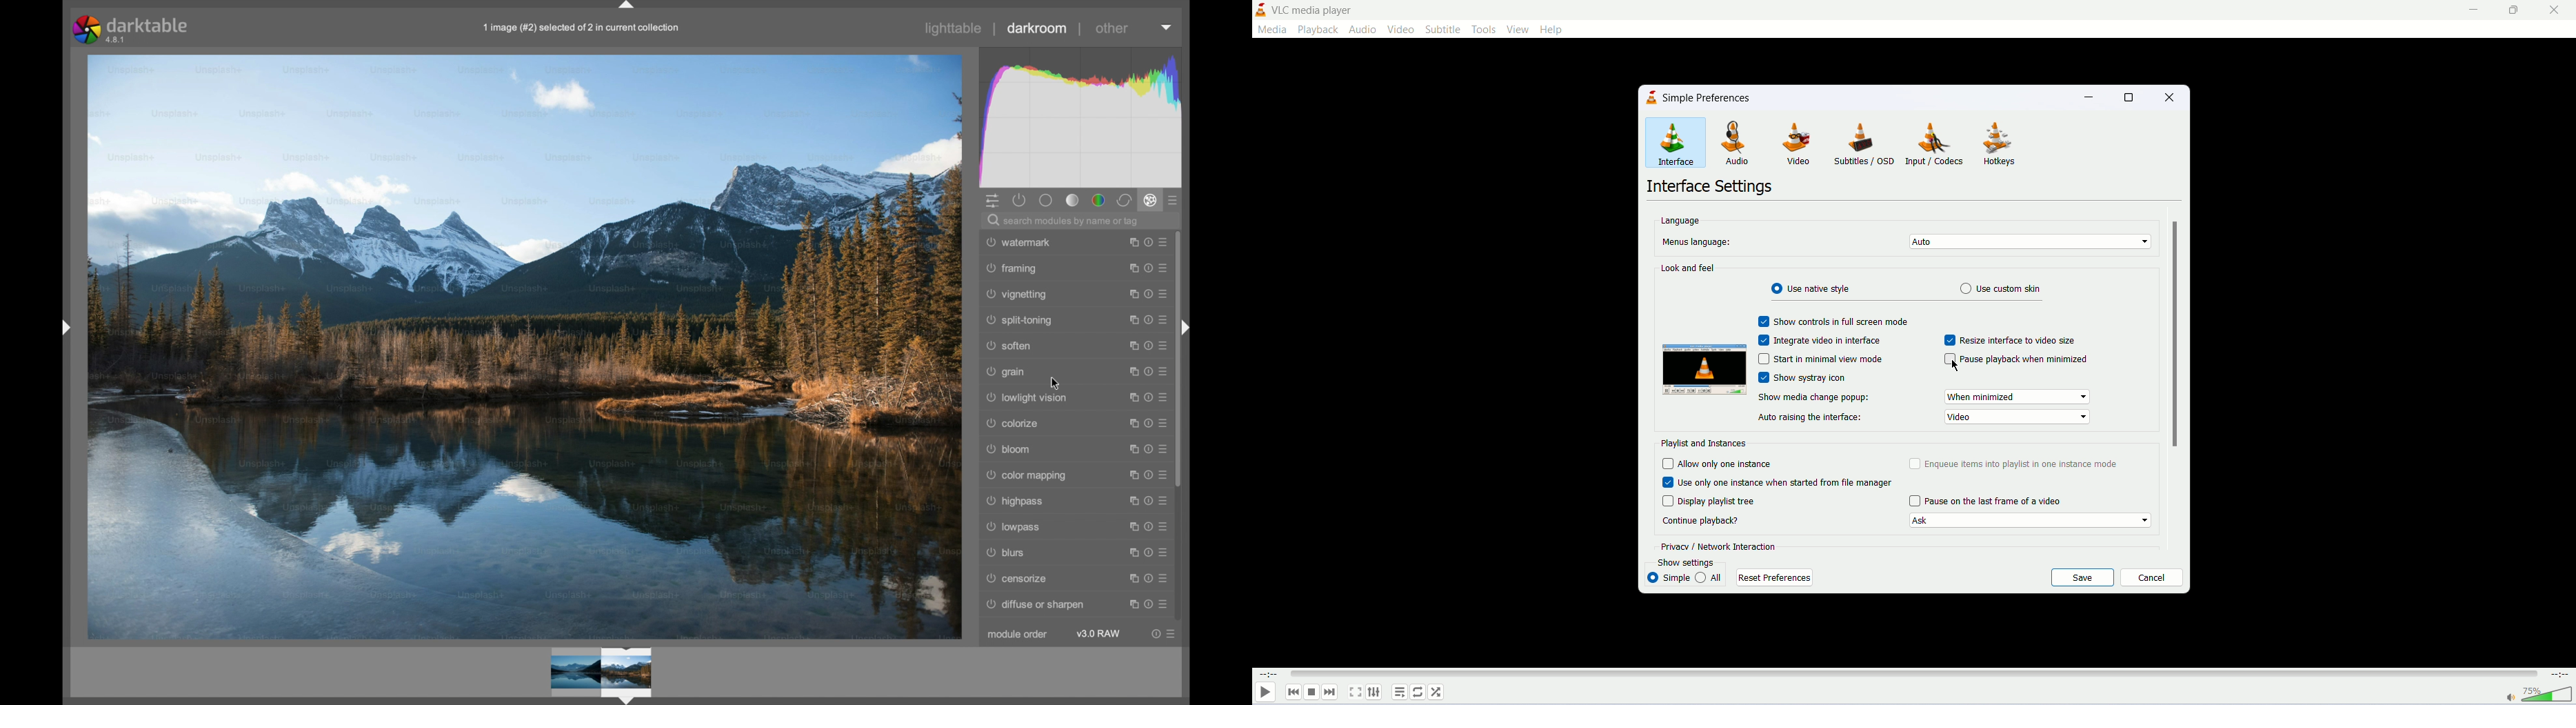 The height and width of the screenshot is (728, 2576). I want to click on maximize, so click(2129, 97).